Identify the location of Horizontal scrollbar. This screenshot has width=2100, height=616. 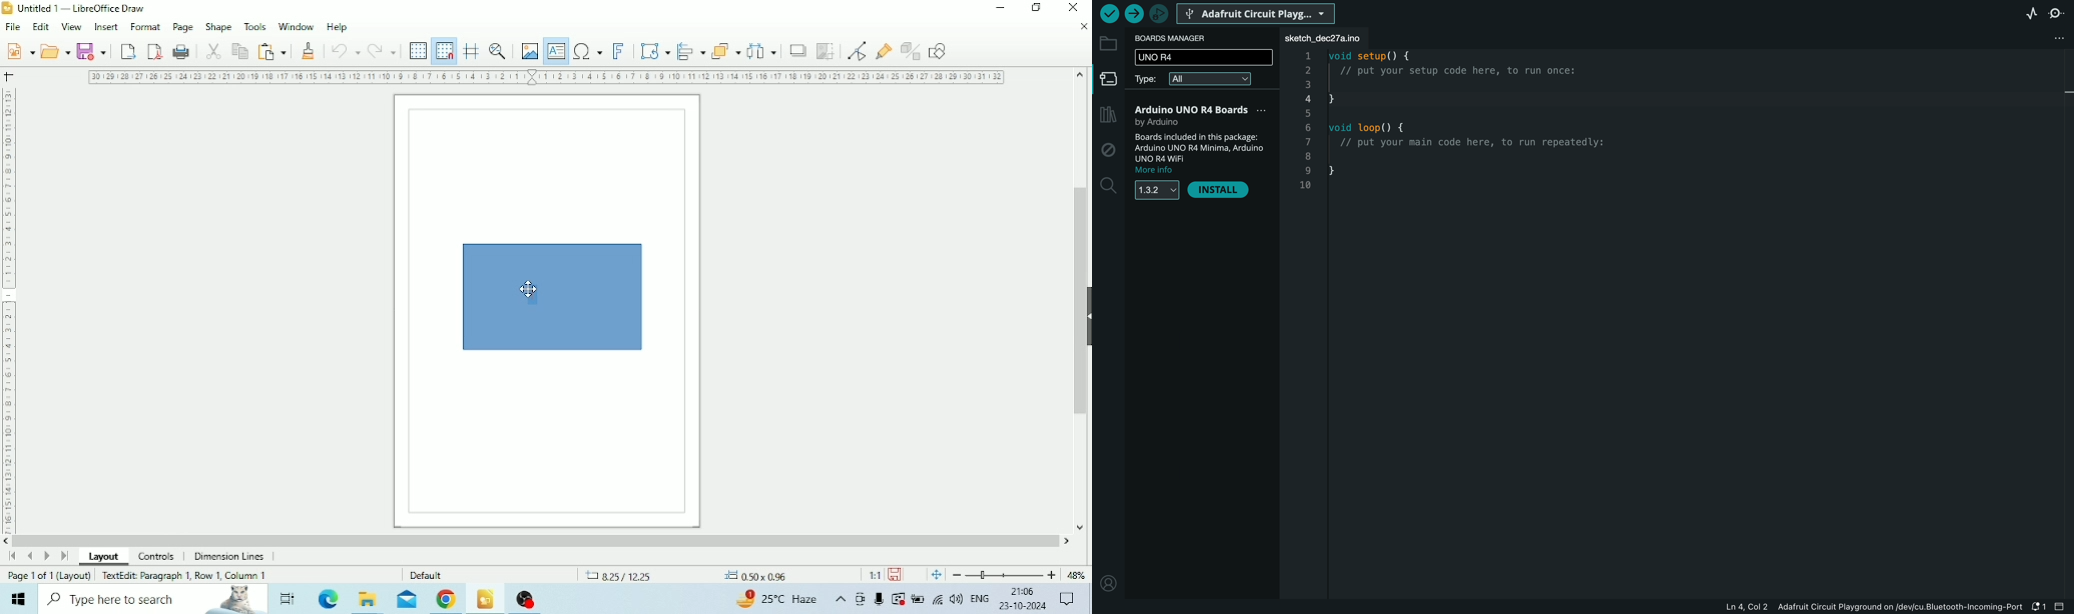
(536, 541).